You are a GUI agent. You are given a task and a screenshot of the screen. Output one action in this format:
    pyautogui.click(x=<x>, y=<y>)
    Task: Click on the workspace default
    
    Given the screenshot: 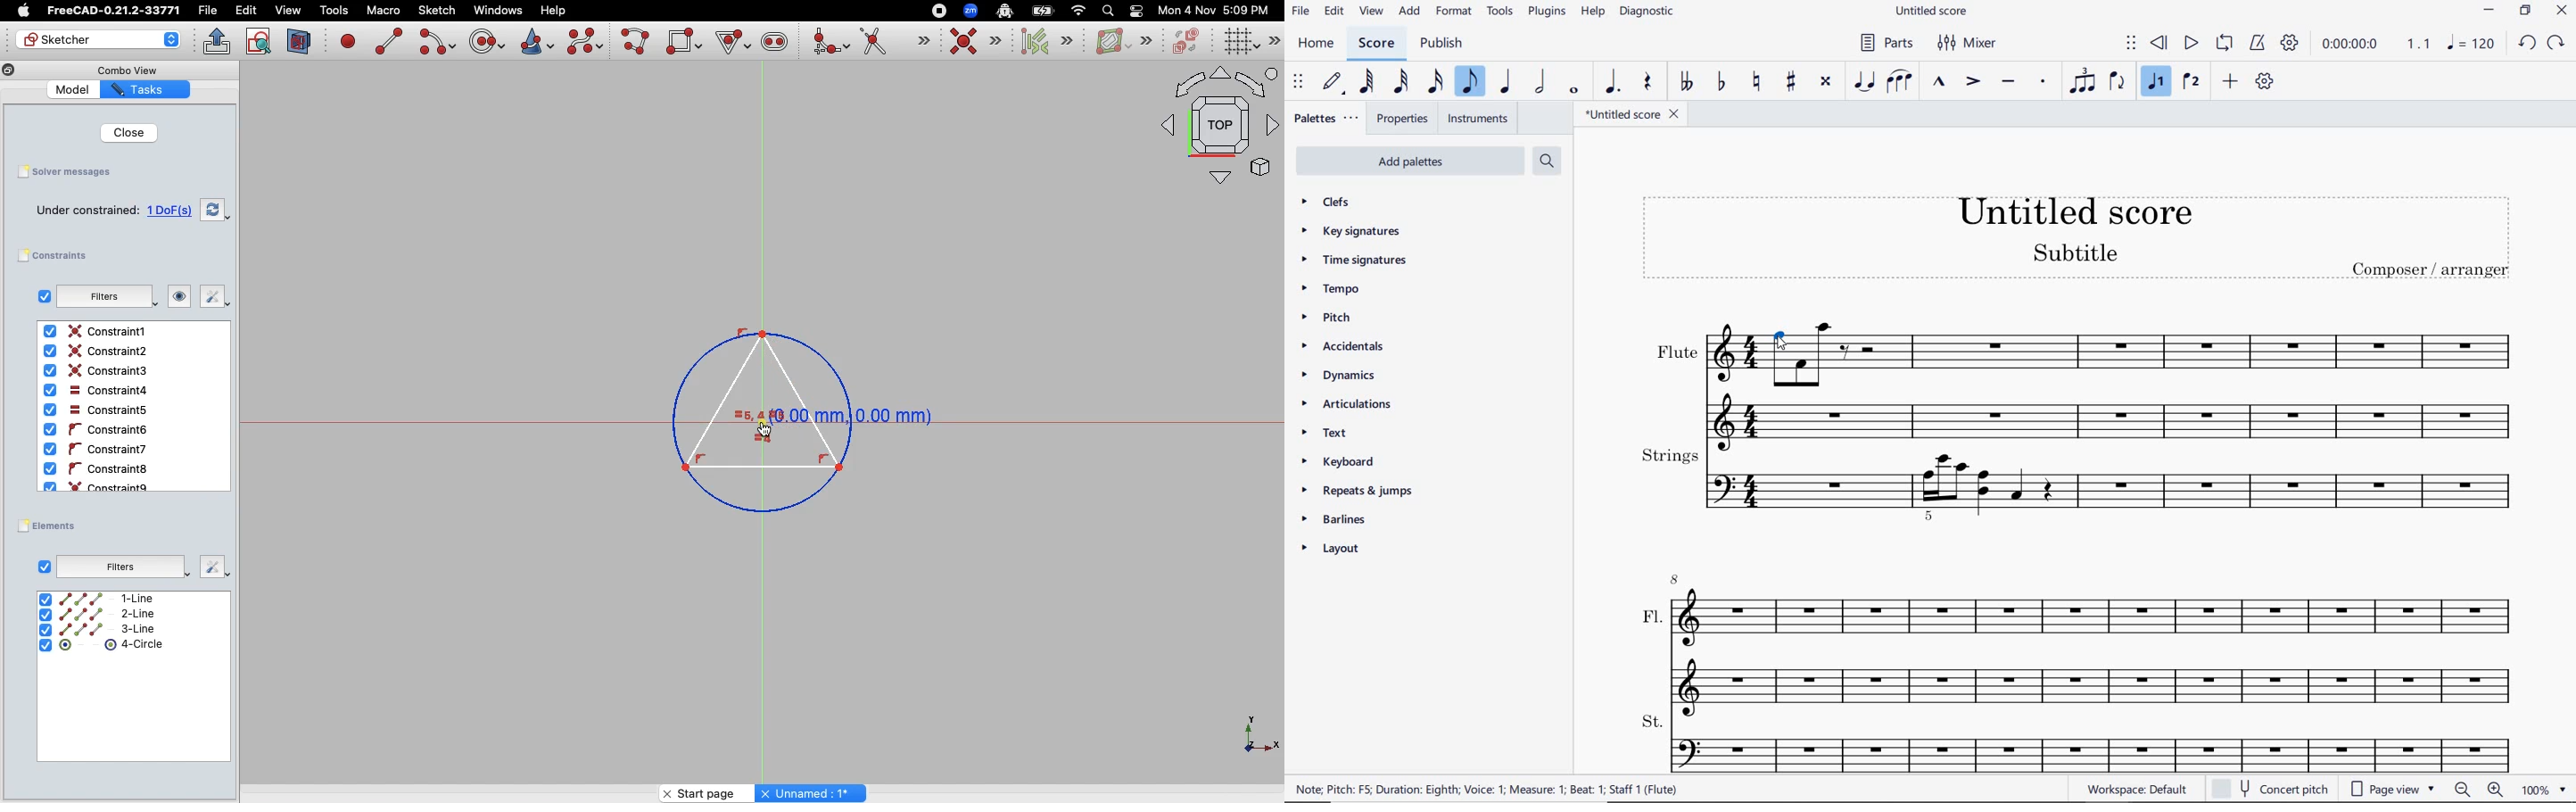 What is the action you would take?
    pyautogui.click(x=2137, y=789)
    